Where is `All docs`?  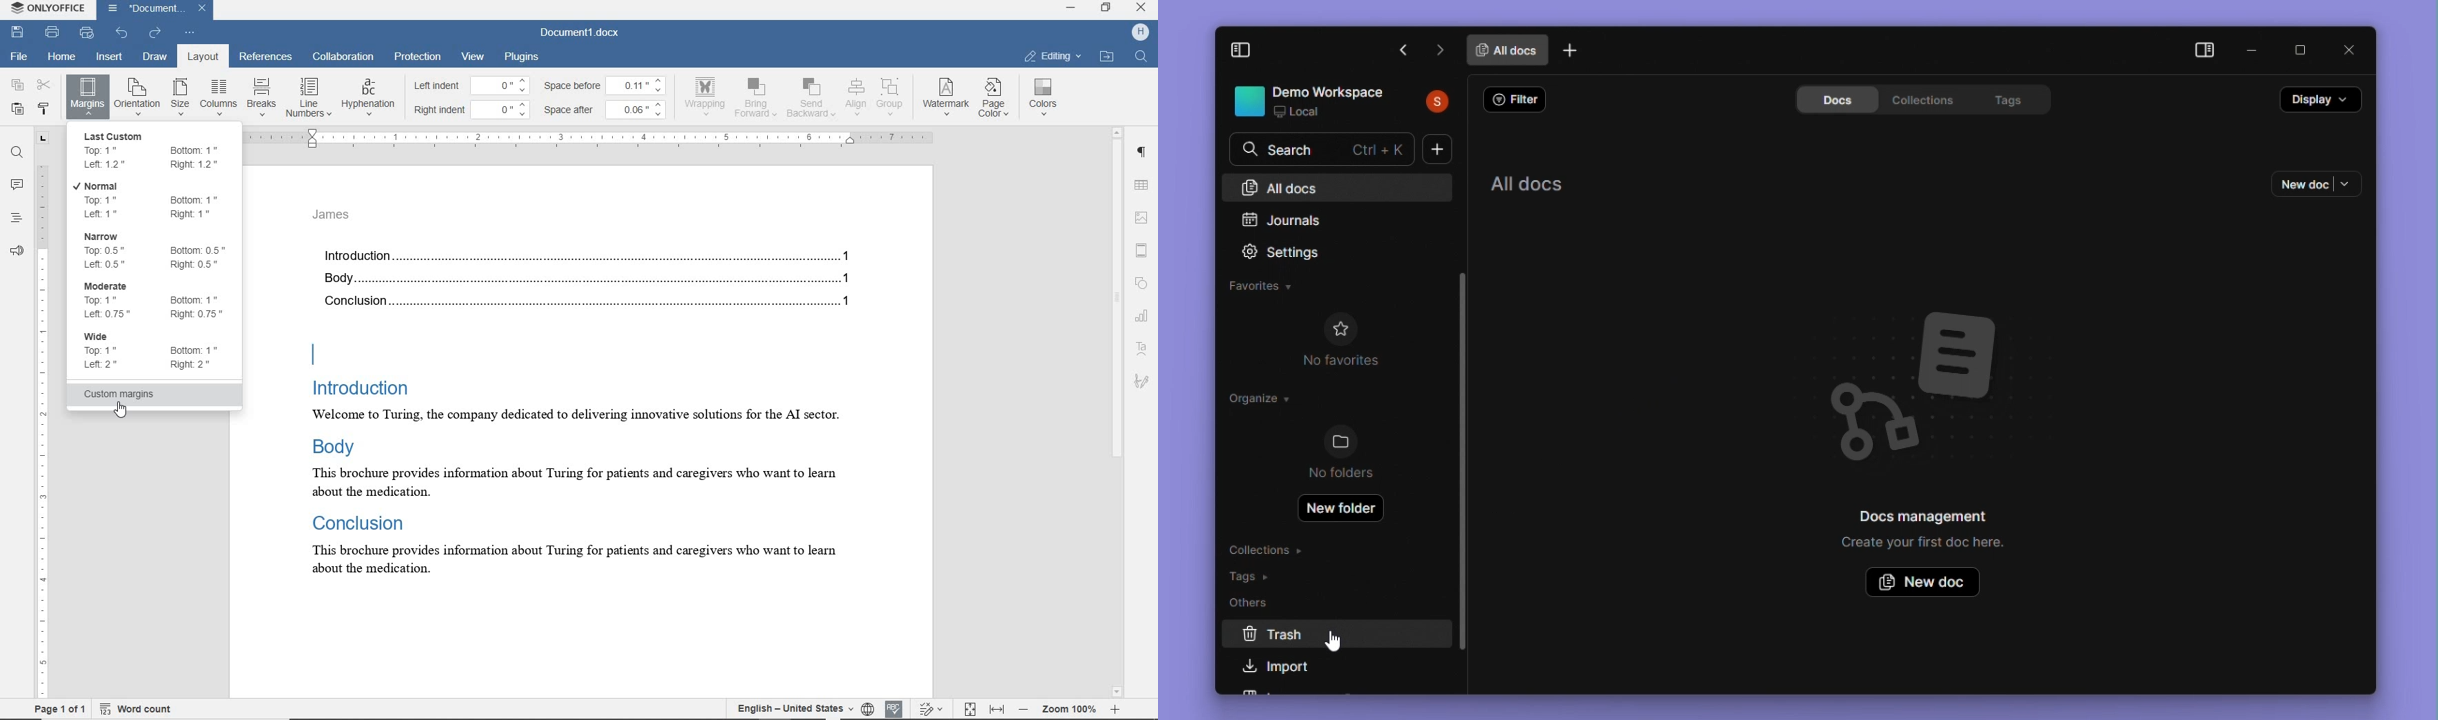
All docs is located at coordinates (1338, 188).